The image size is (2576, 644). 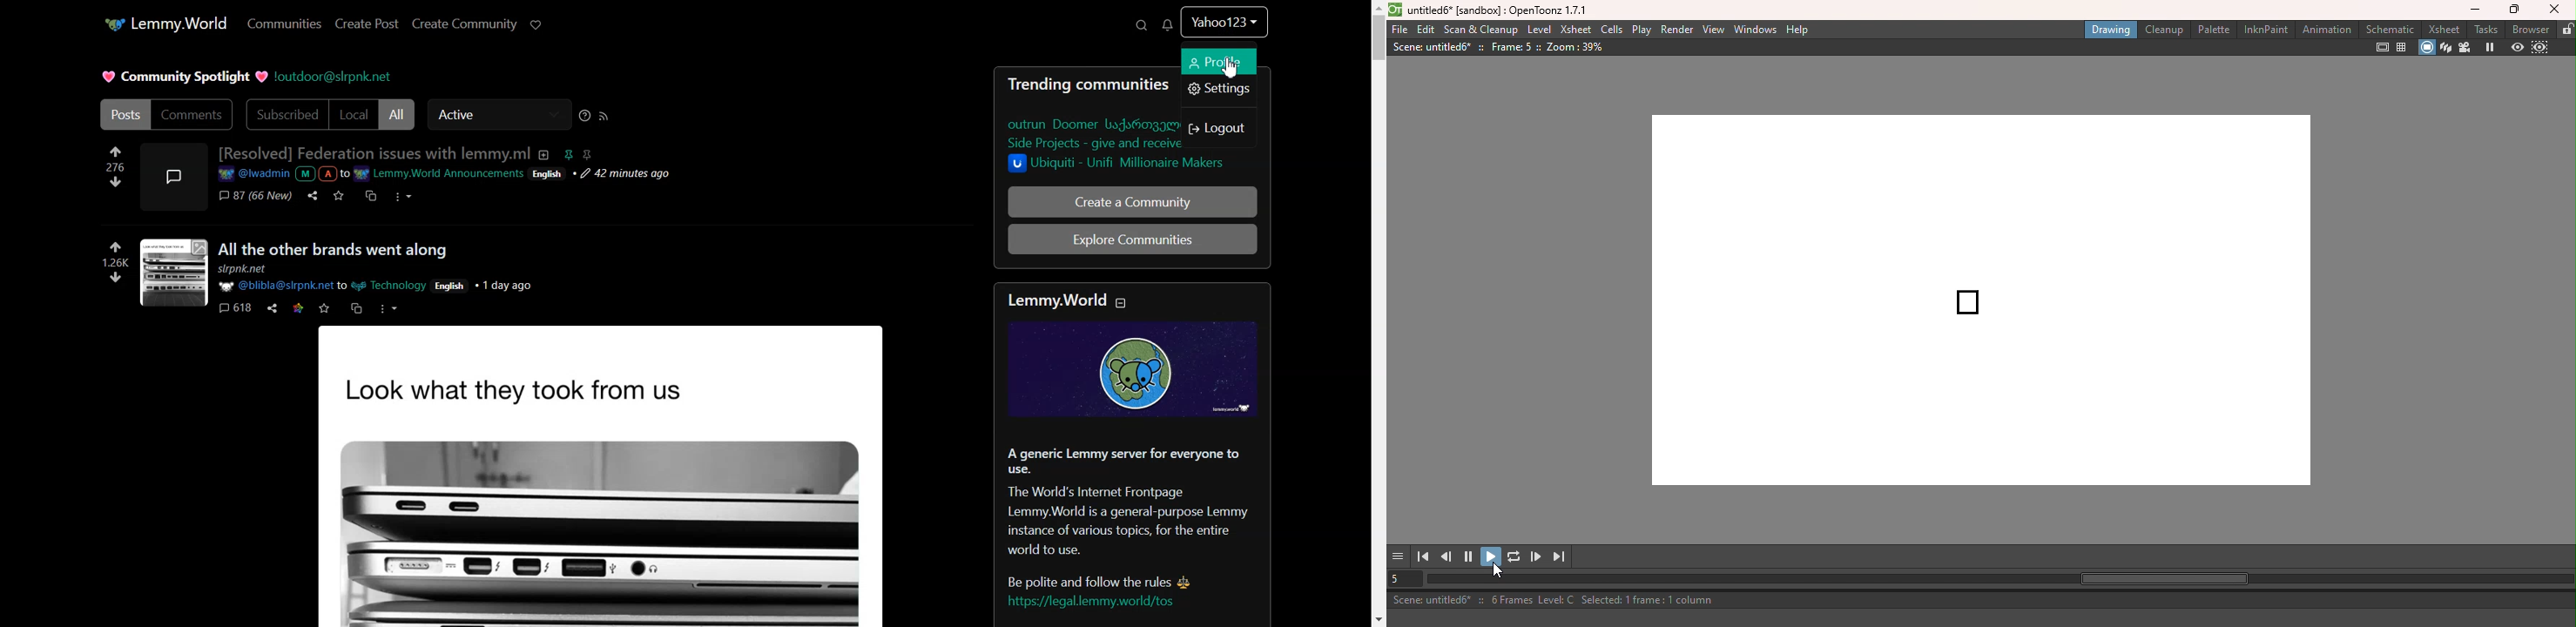 What do you see at coordinates (1140, 25) in the screenshot?
I see `Search` at bounding box center [1140, 25].